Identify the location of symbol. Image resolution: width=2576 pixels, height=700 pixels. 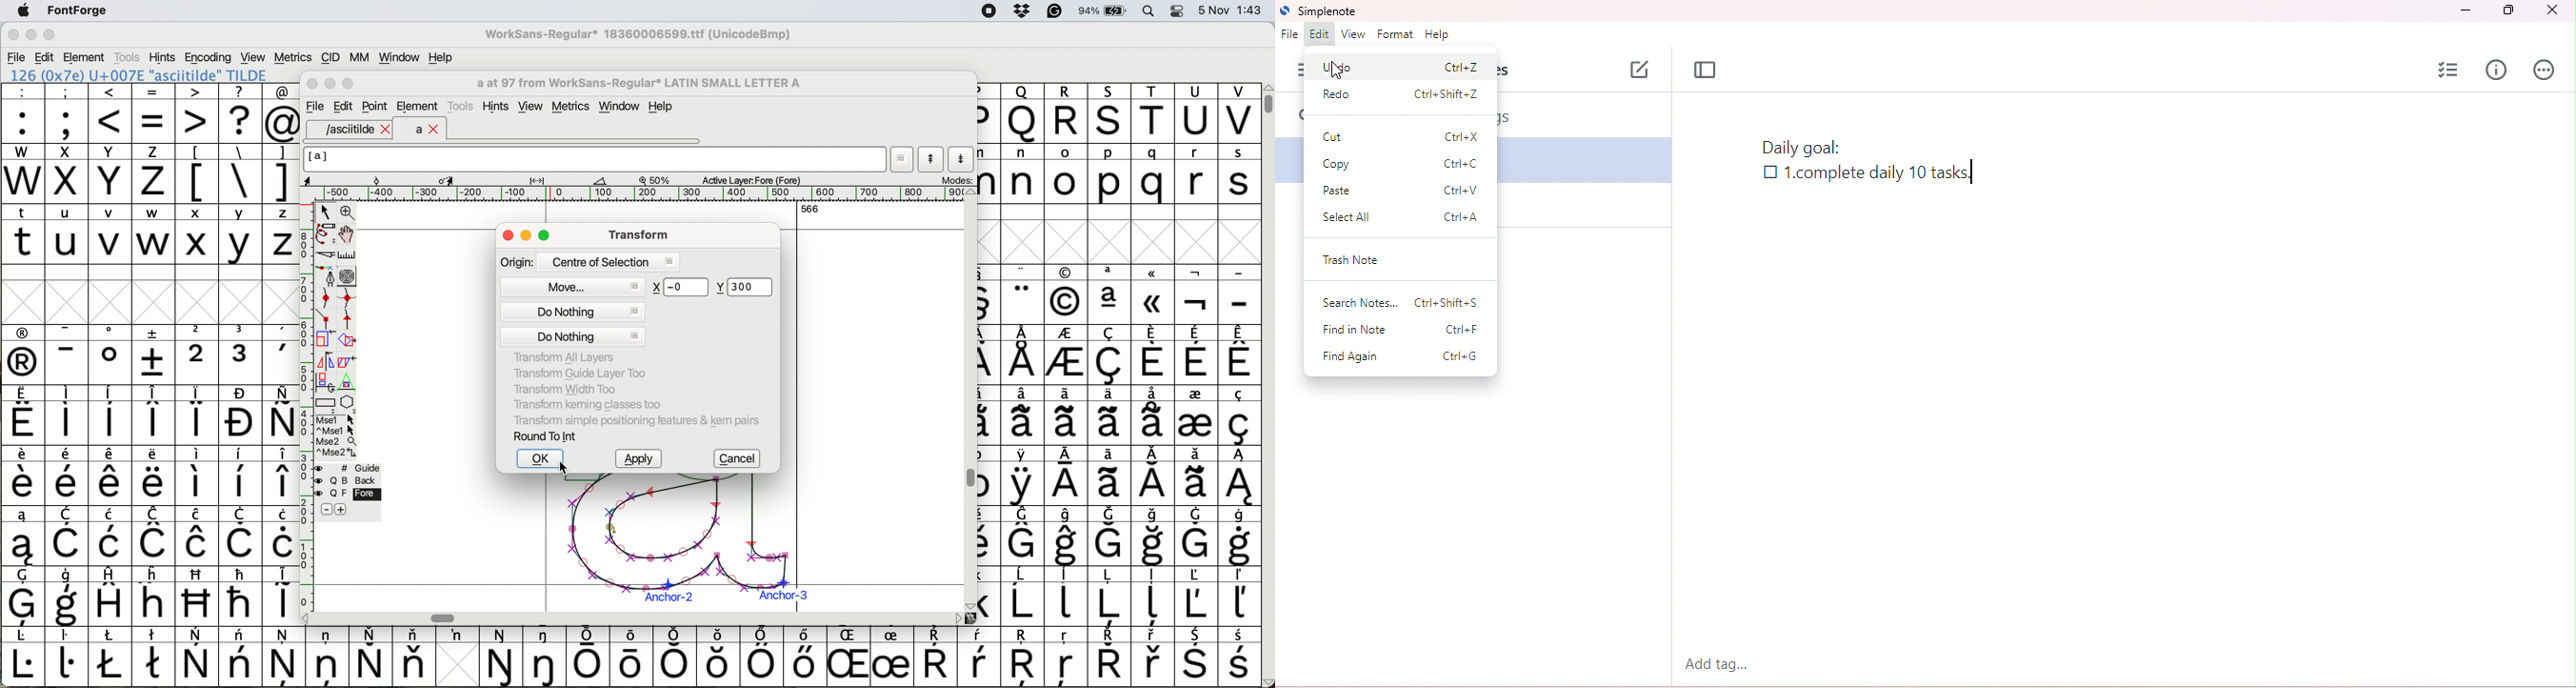
(1154, 476).